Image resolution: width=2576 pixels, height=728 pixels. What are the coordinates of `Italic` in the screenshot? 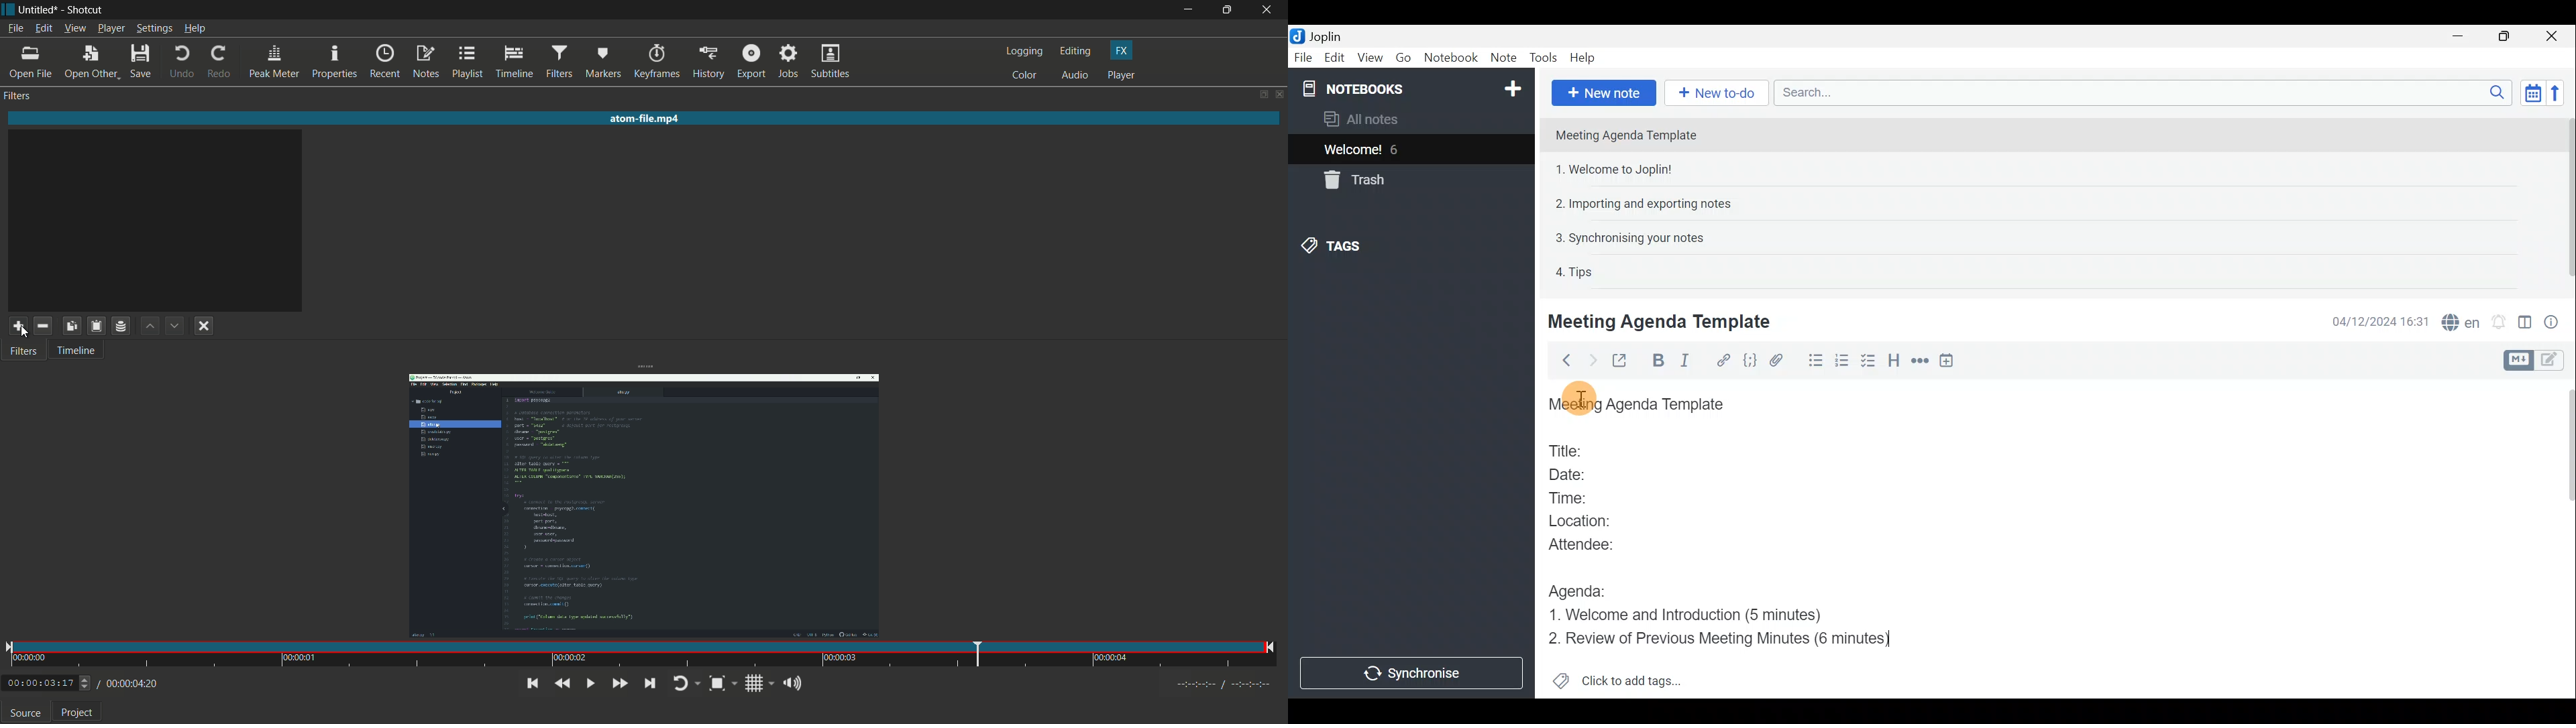 It's located at (1692, 362).